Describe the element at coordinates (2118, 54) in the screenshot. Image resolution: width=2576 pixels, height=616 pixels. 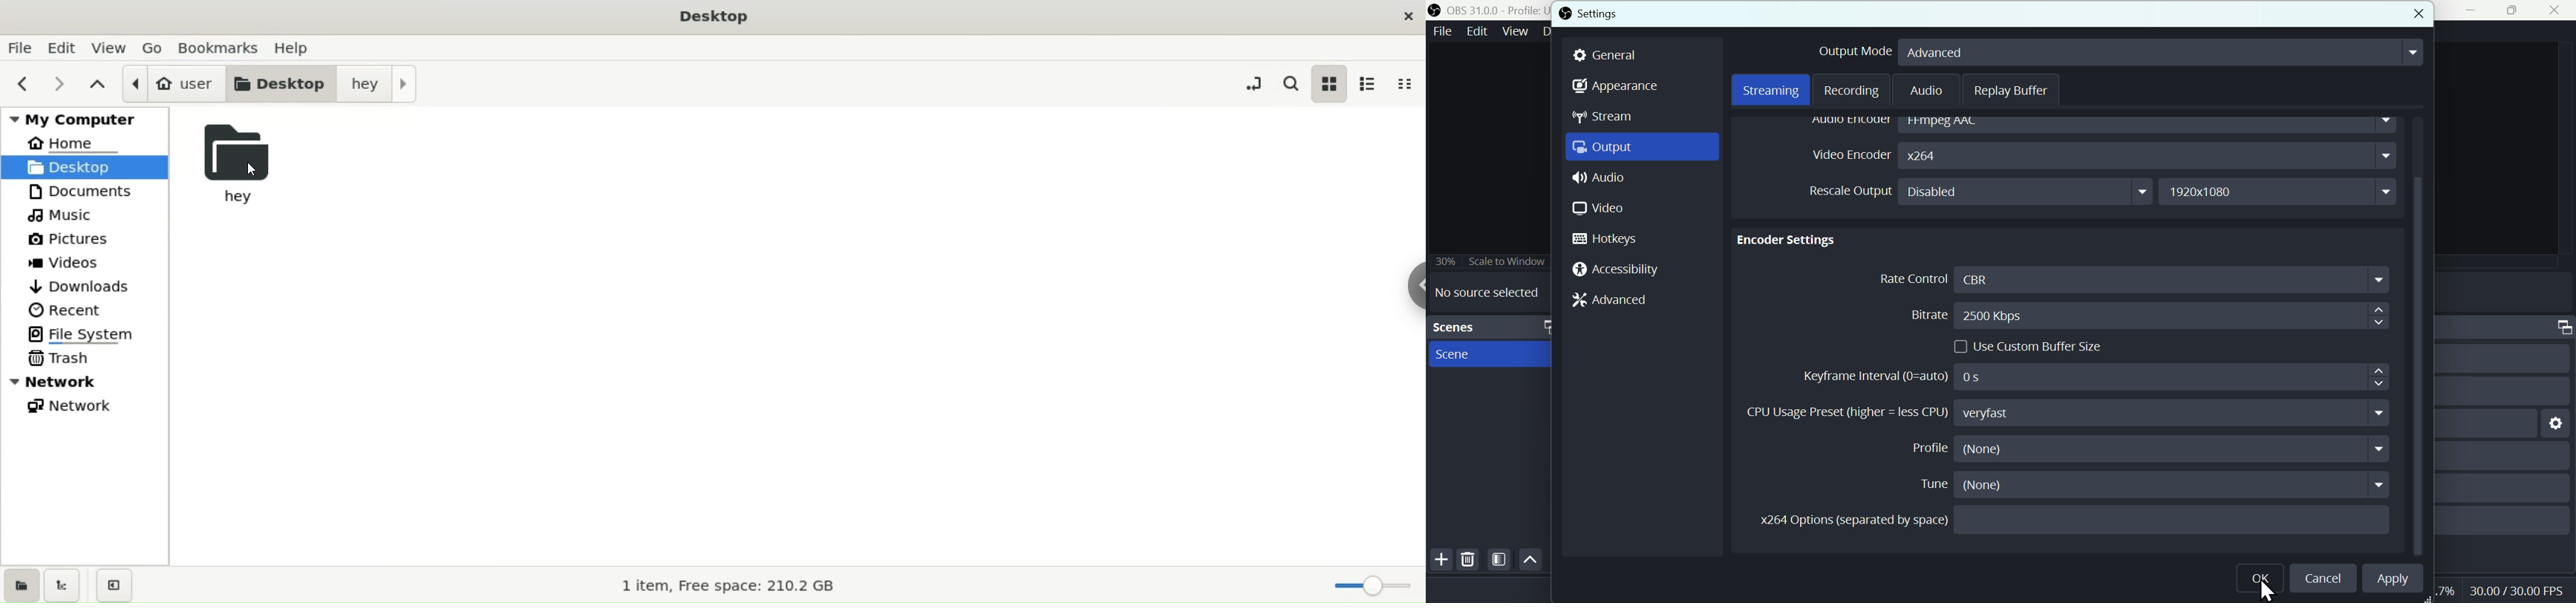
I see `Output Mode` at that location.